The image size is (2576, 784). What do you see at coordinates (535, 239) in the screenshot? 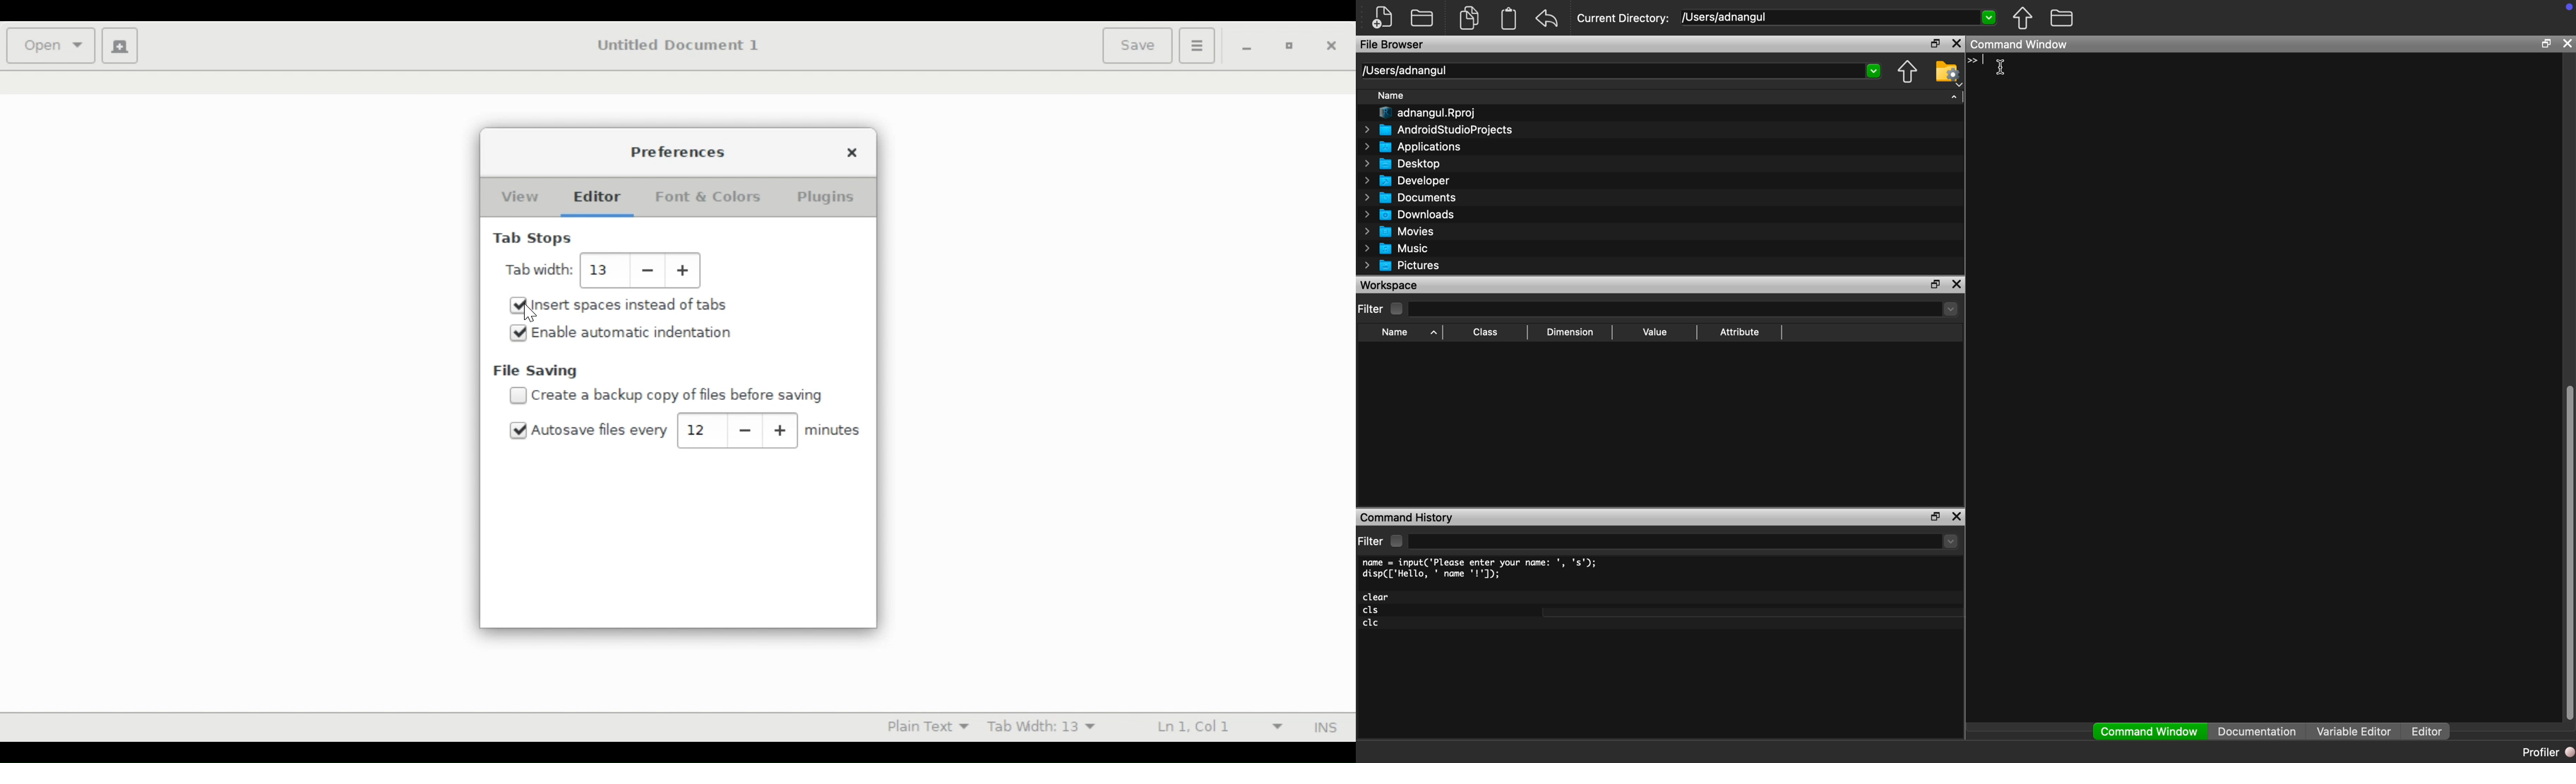
I see `Tab Stops` at bounding box center [535, 239].